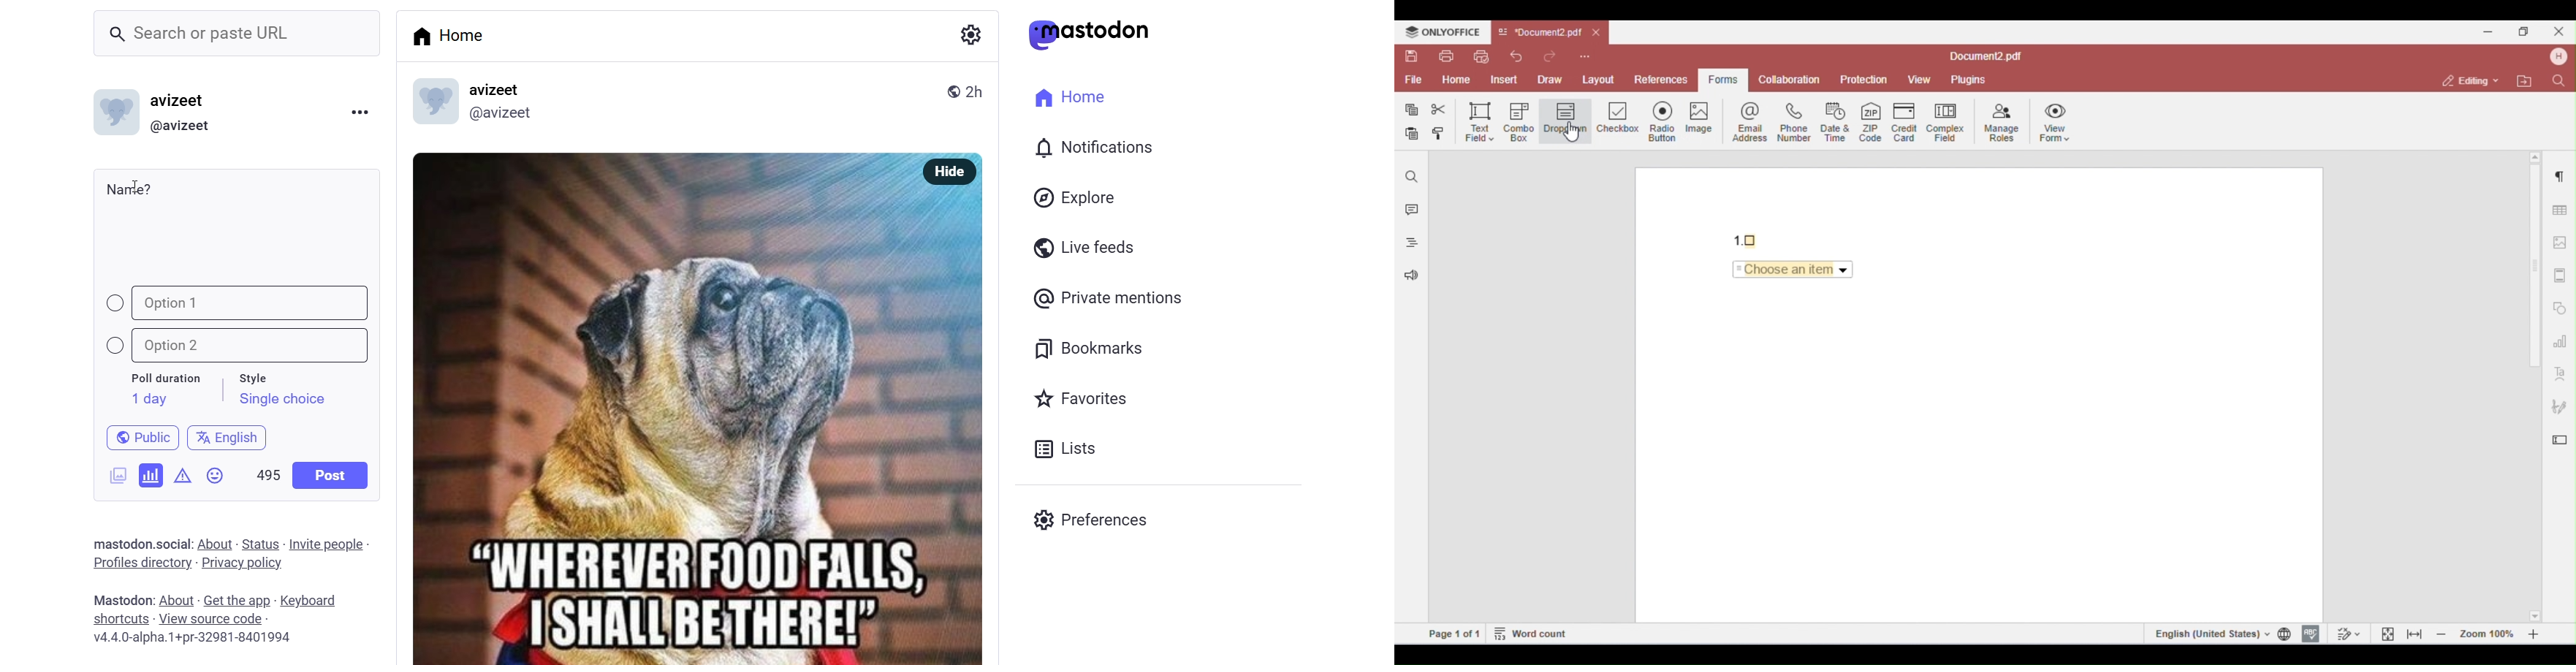 The image size is (2576, 672). What do you see at coordinates (428, 103) in the screenshot?
I see `display picture` at bounding box center [428, 103].